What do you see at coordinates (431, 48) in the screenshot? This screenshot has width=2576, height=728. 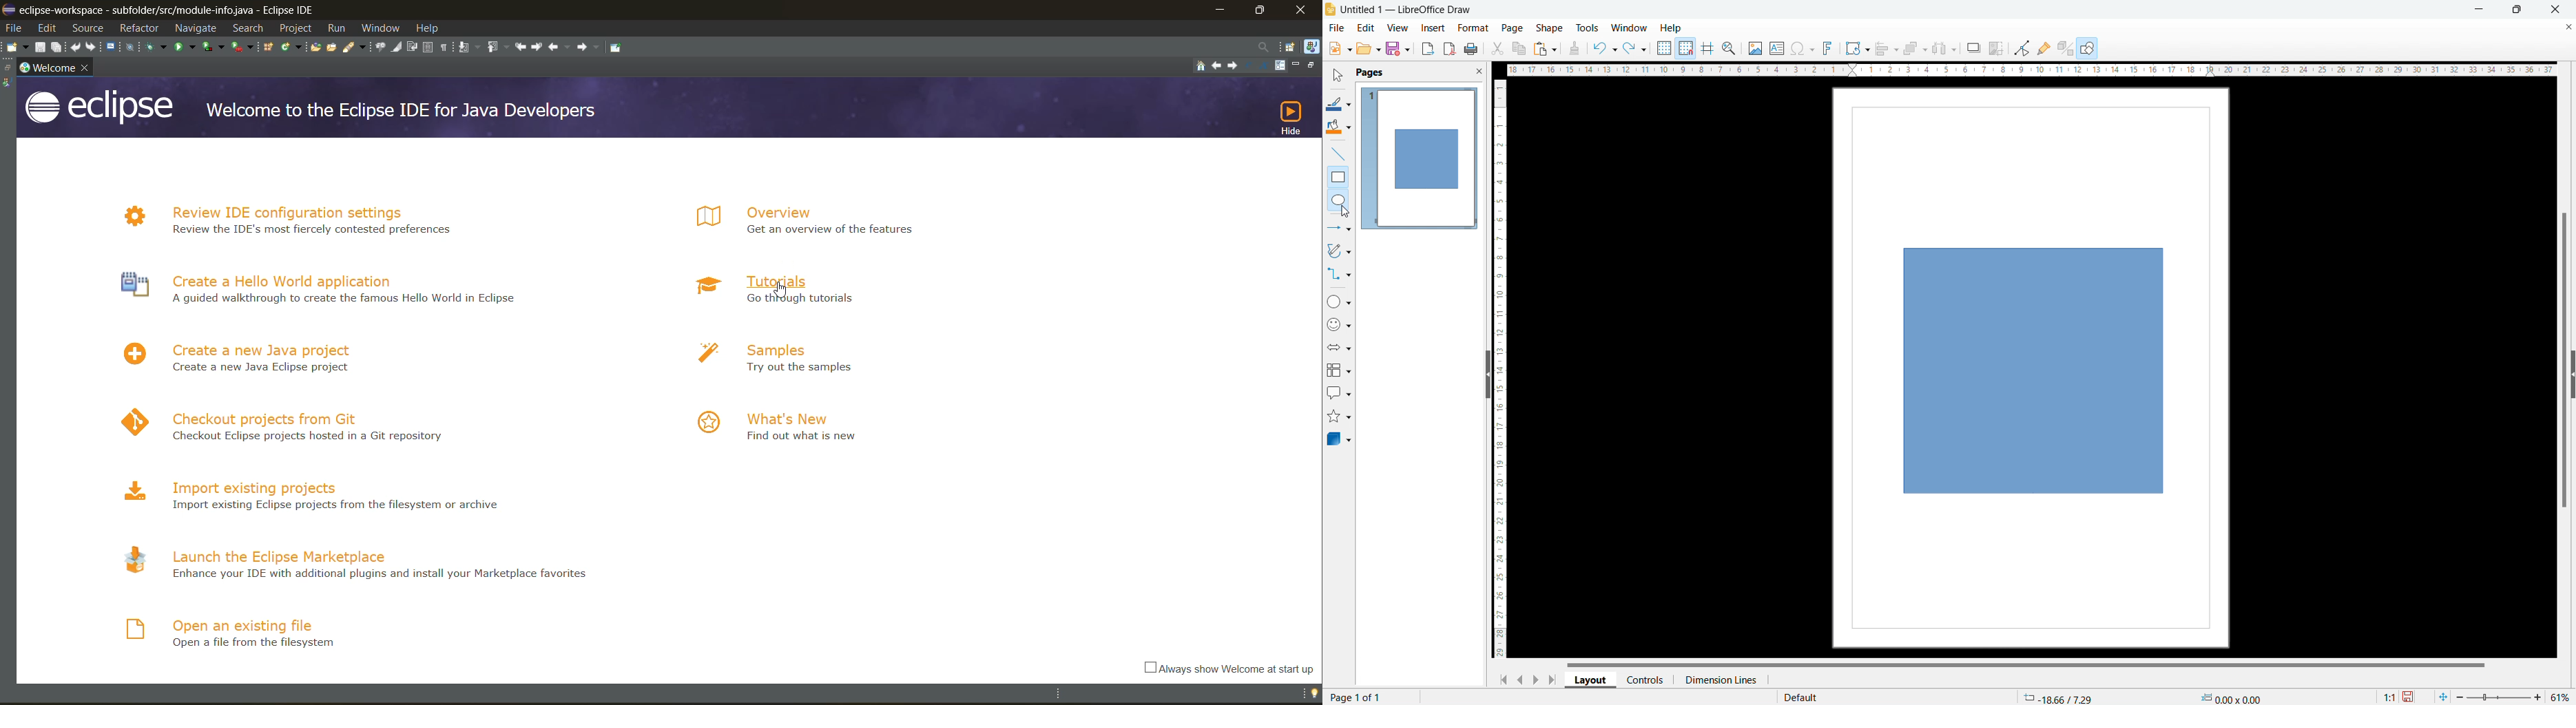 I see `toggle block selection` at bounding box center [431, 48].